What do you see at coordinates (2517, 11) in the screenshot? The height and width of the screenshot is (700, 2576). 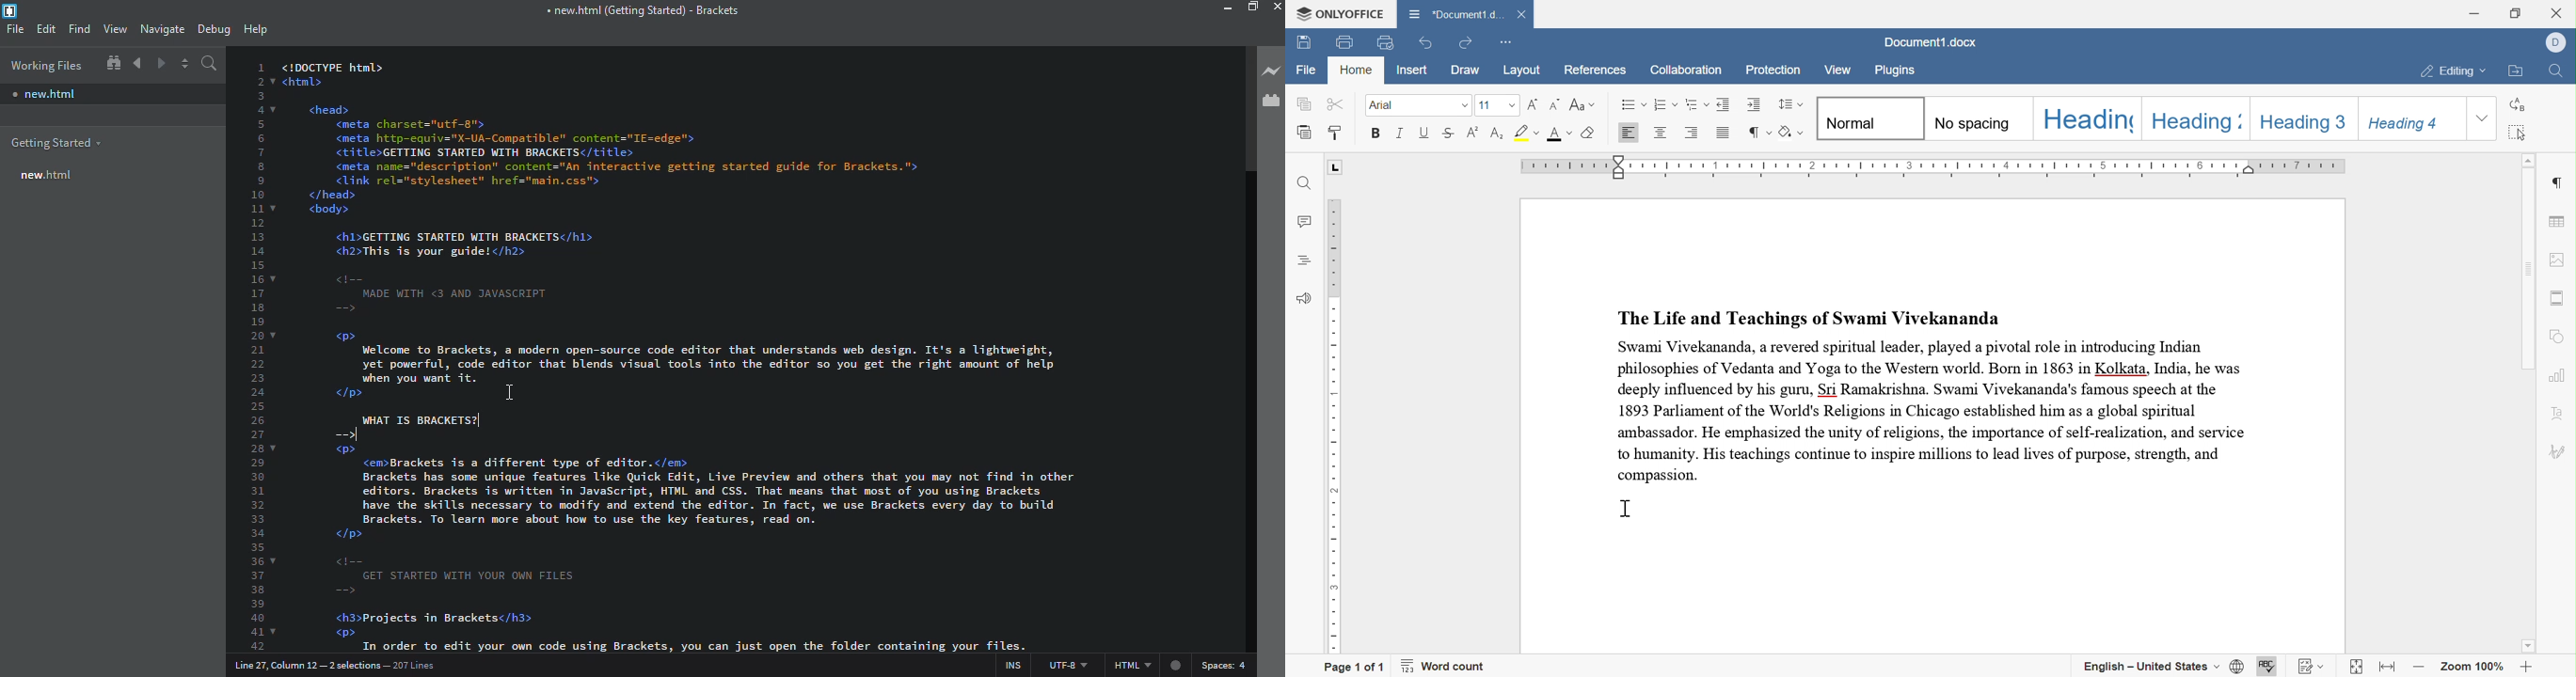 I see `restore down` at bounding box center [2517, 11].